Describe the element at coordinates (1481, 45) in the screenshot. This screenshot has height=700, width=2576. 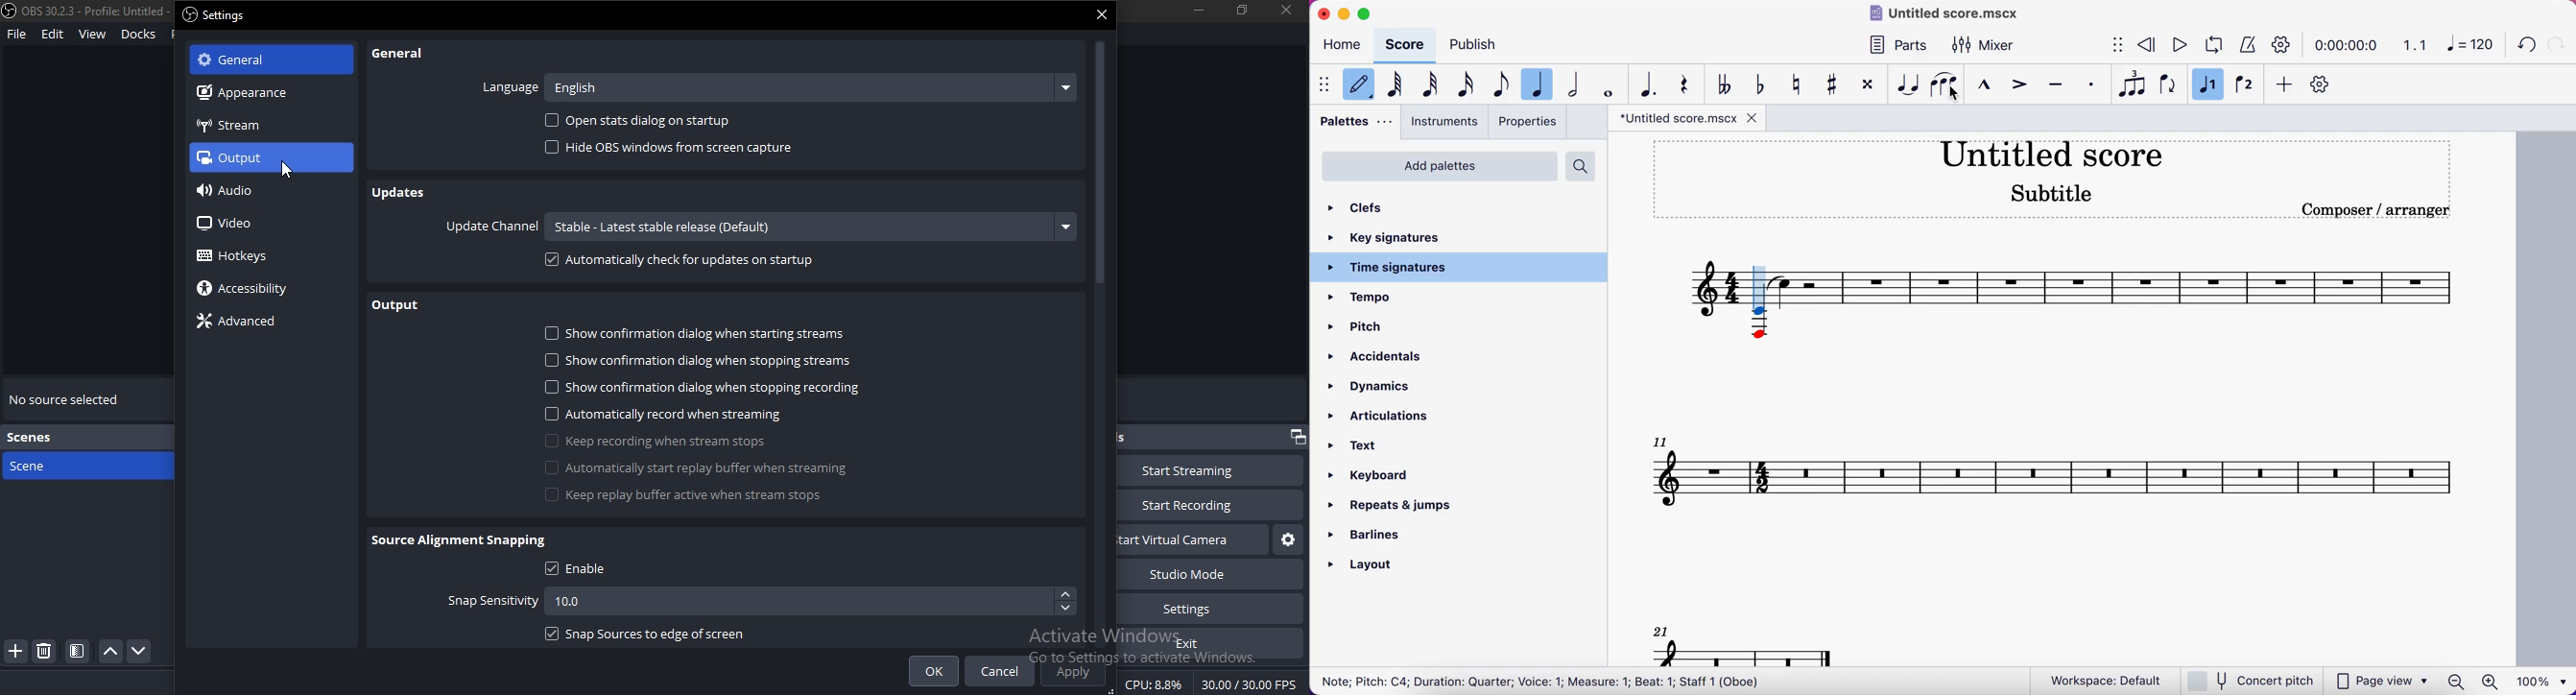
I see `publish` at that location.